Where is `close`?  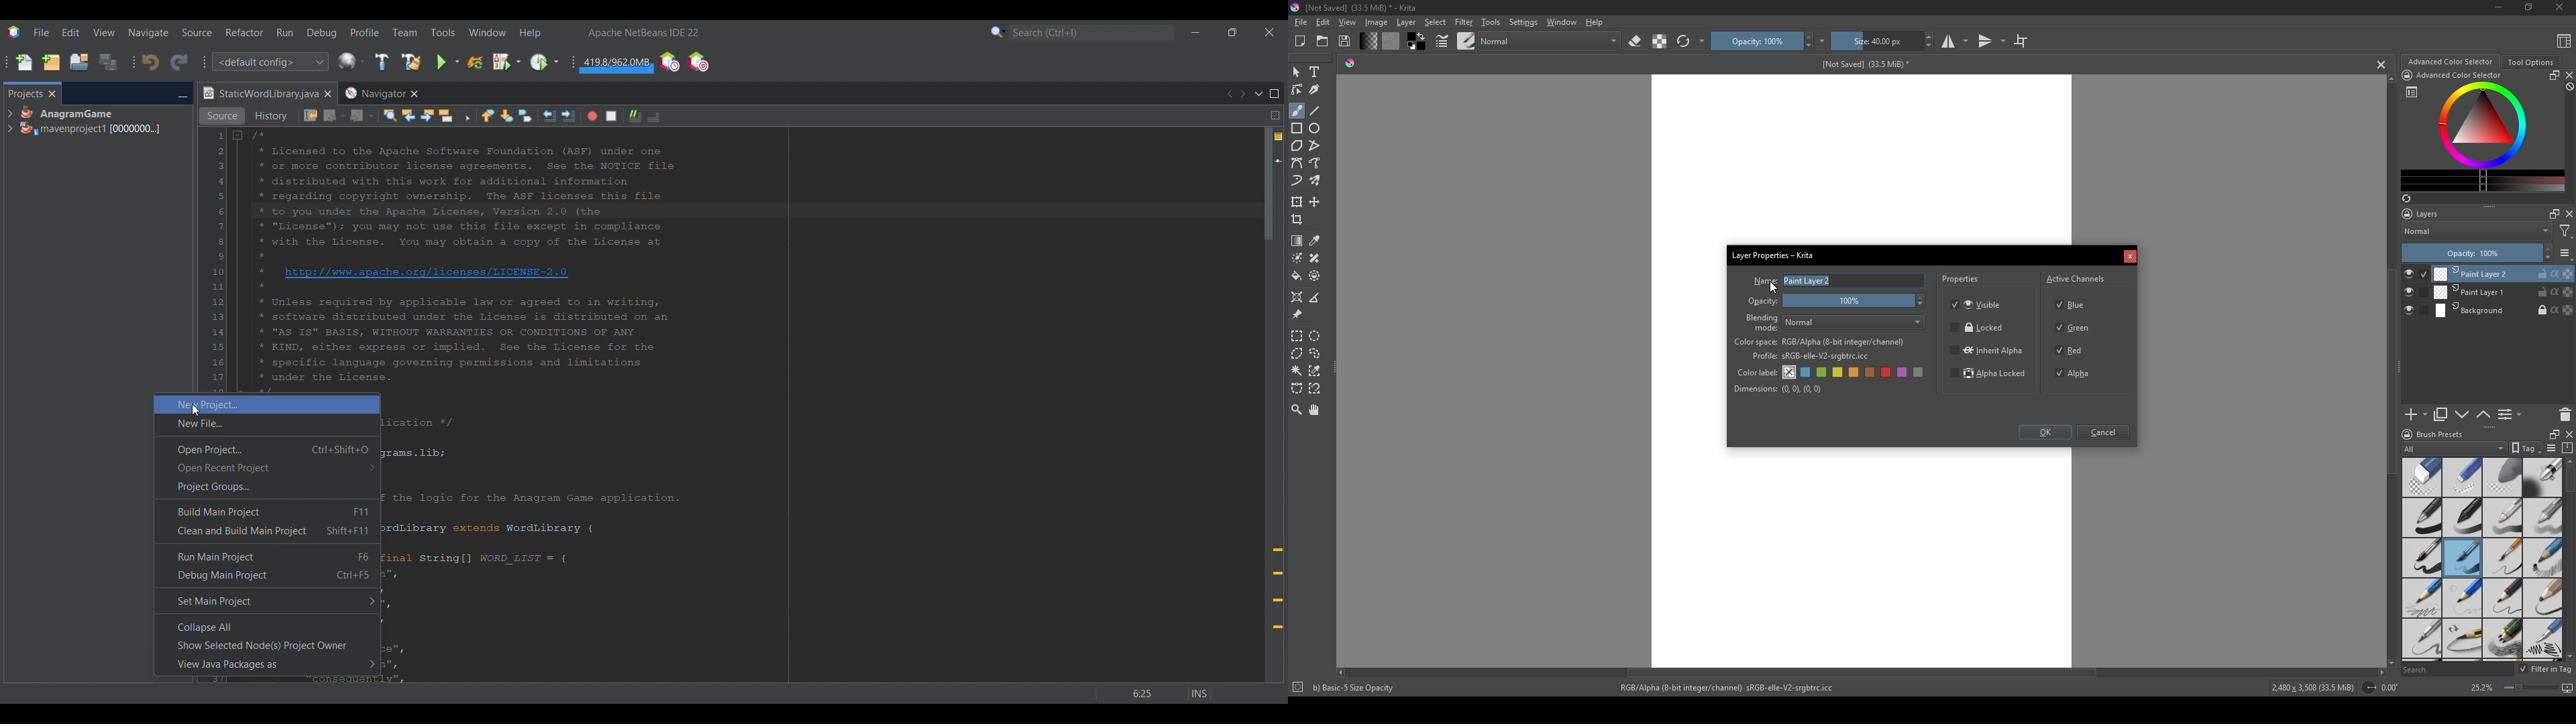
close is located at coordinates (2568, 214).